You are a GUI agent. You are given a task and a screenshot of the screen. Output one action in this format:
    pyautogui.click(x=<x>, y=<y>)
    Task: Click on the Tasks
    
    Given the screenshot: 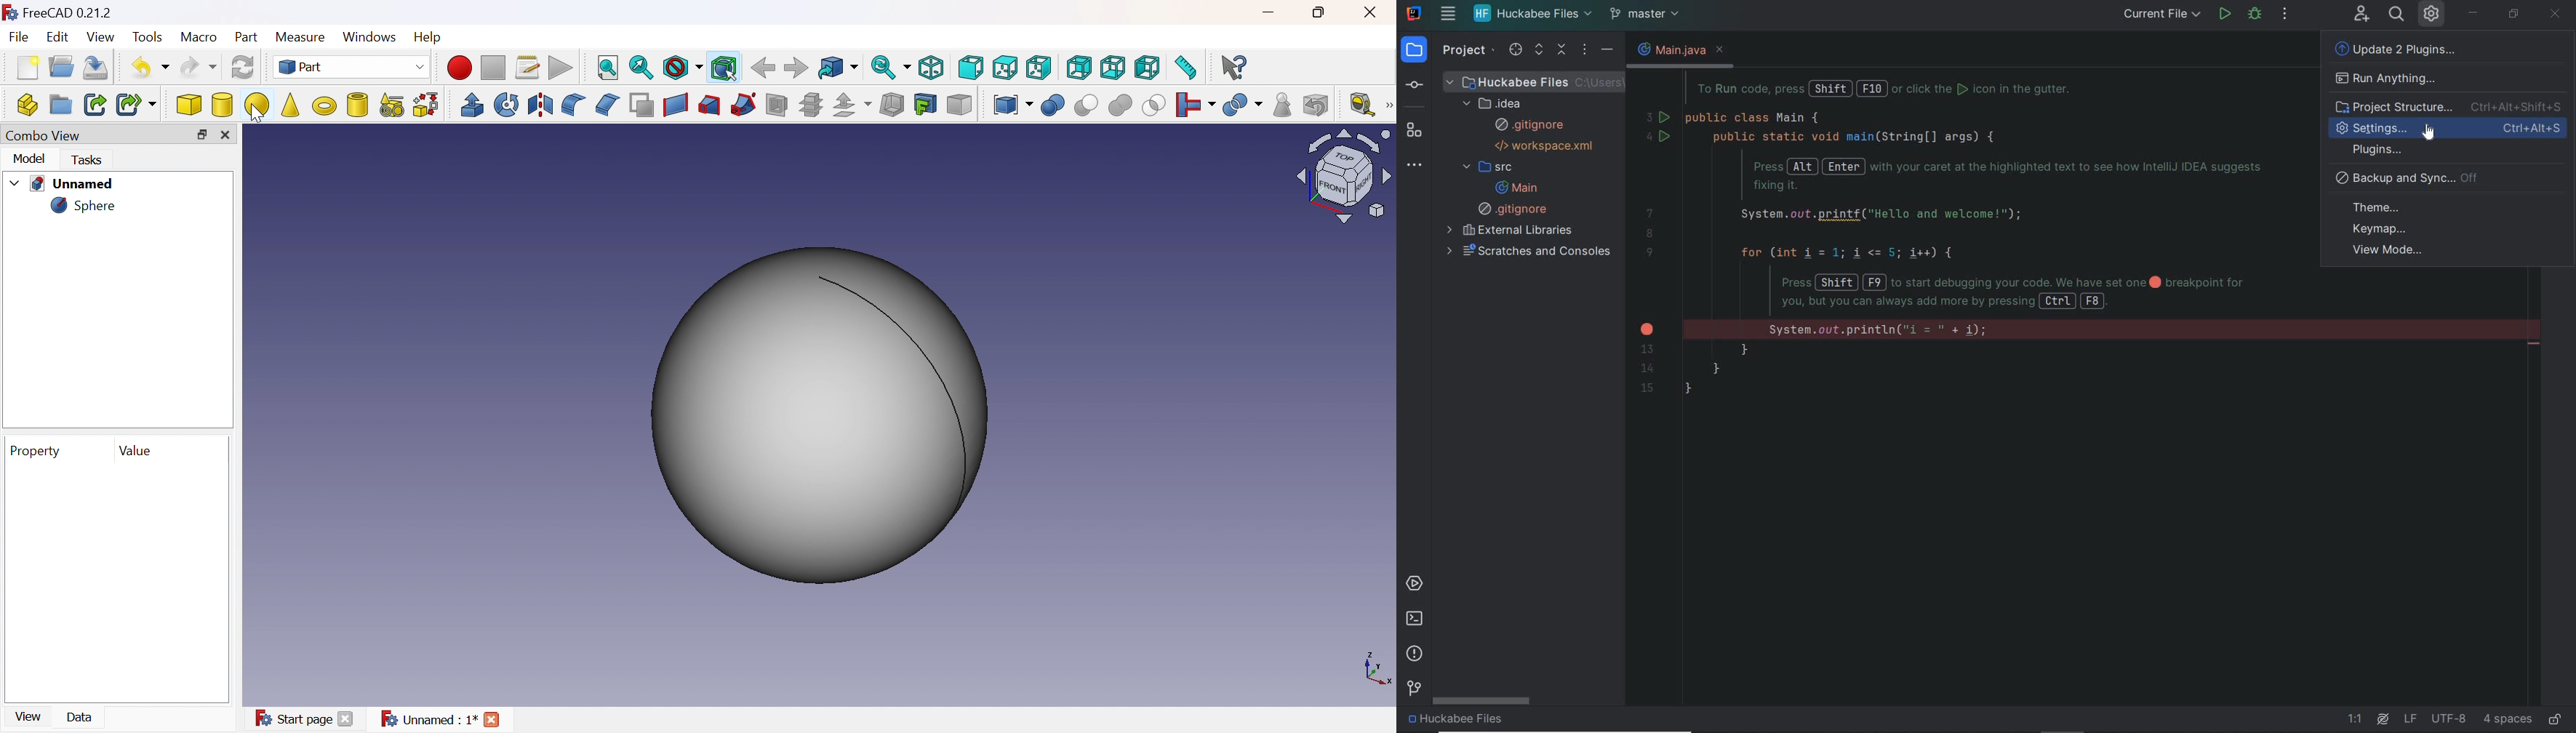 What is the action you would take?
    pyautogui.click(x=89, y=160)
    